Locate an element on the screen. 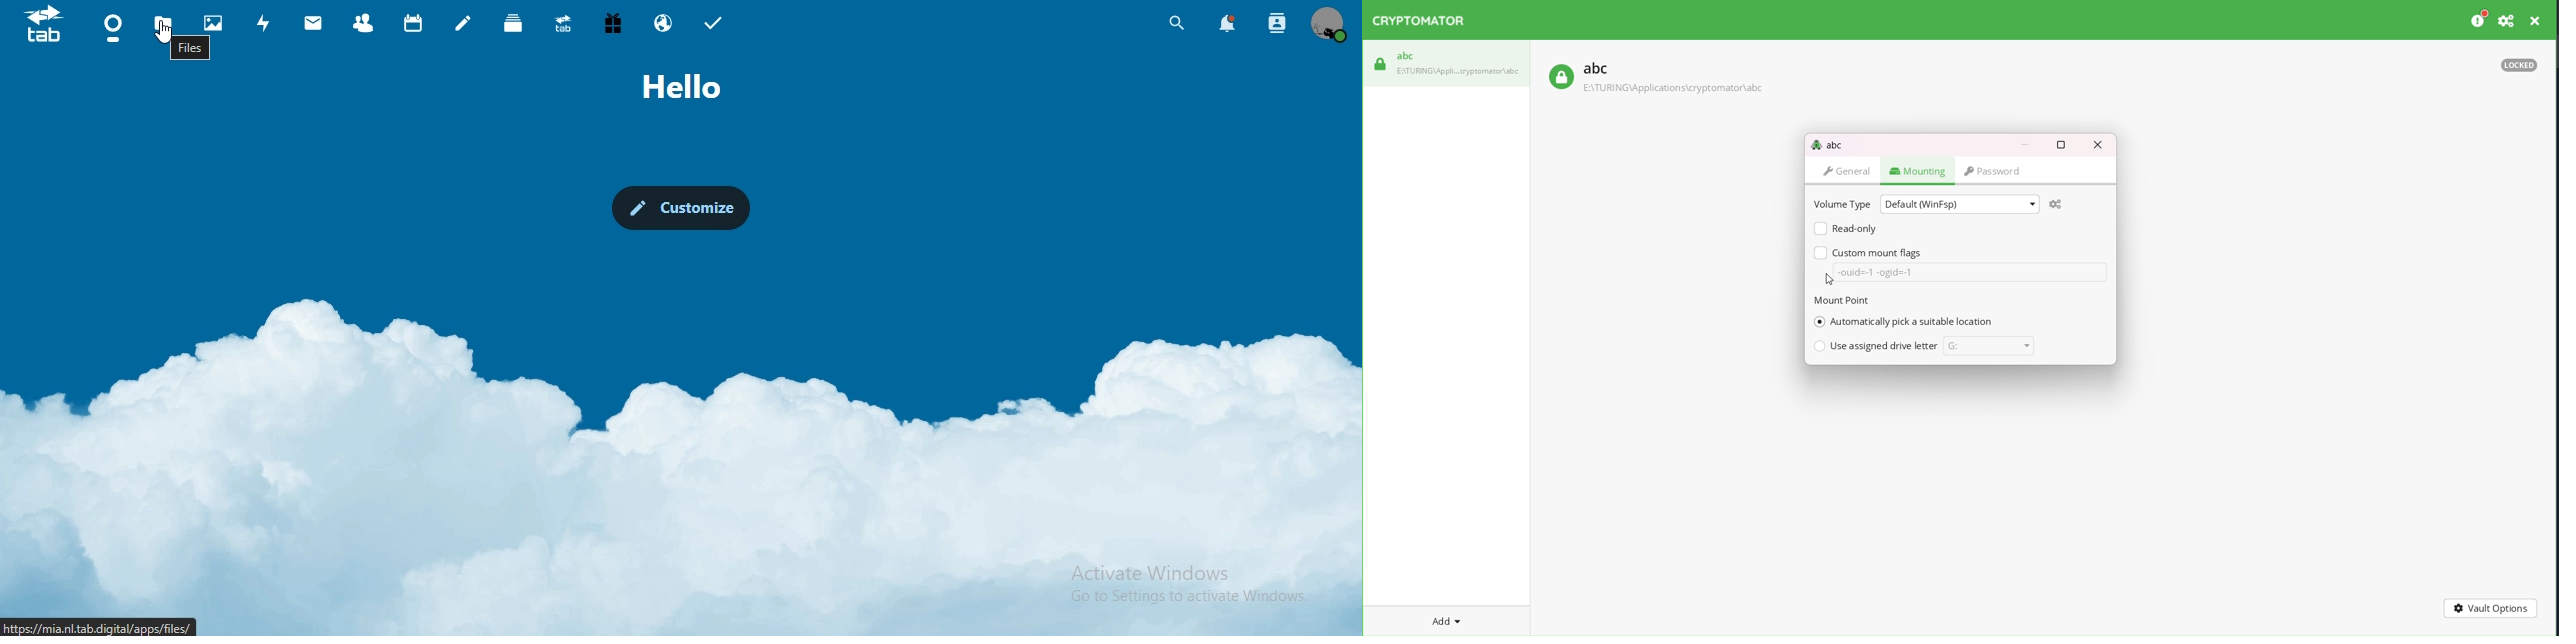 Image resolution: width=2576 pixels, height=644 pixels. dashboard is located at coordinates (115, 29).